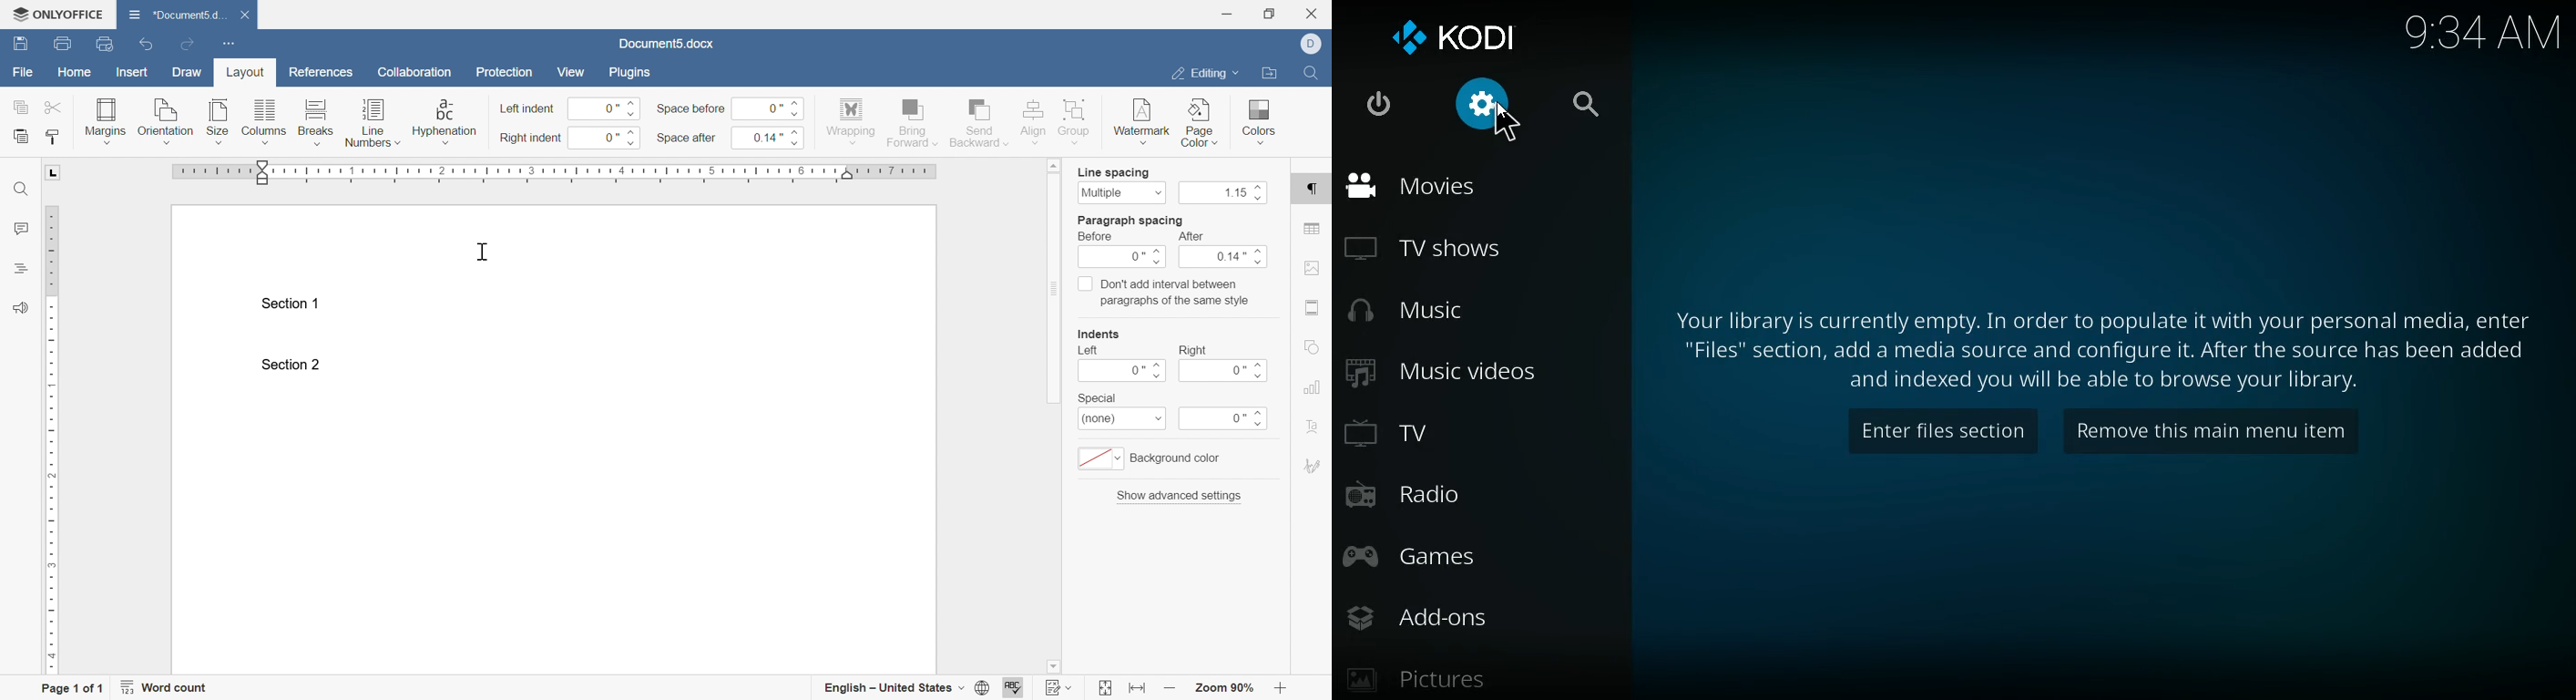 The image size is (2576, 700). Describe the element at coordinates (1311, 267) in the screenshot. I see `image settings` at that location.